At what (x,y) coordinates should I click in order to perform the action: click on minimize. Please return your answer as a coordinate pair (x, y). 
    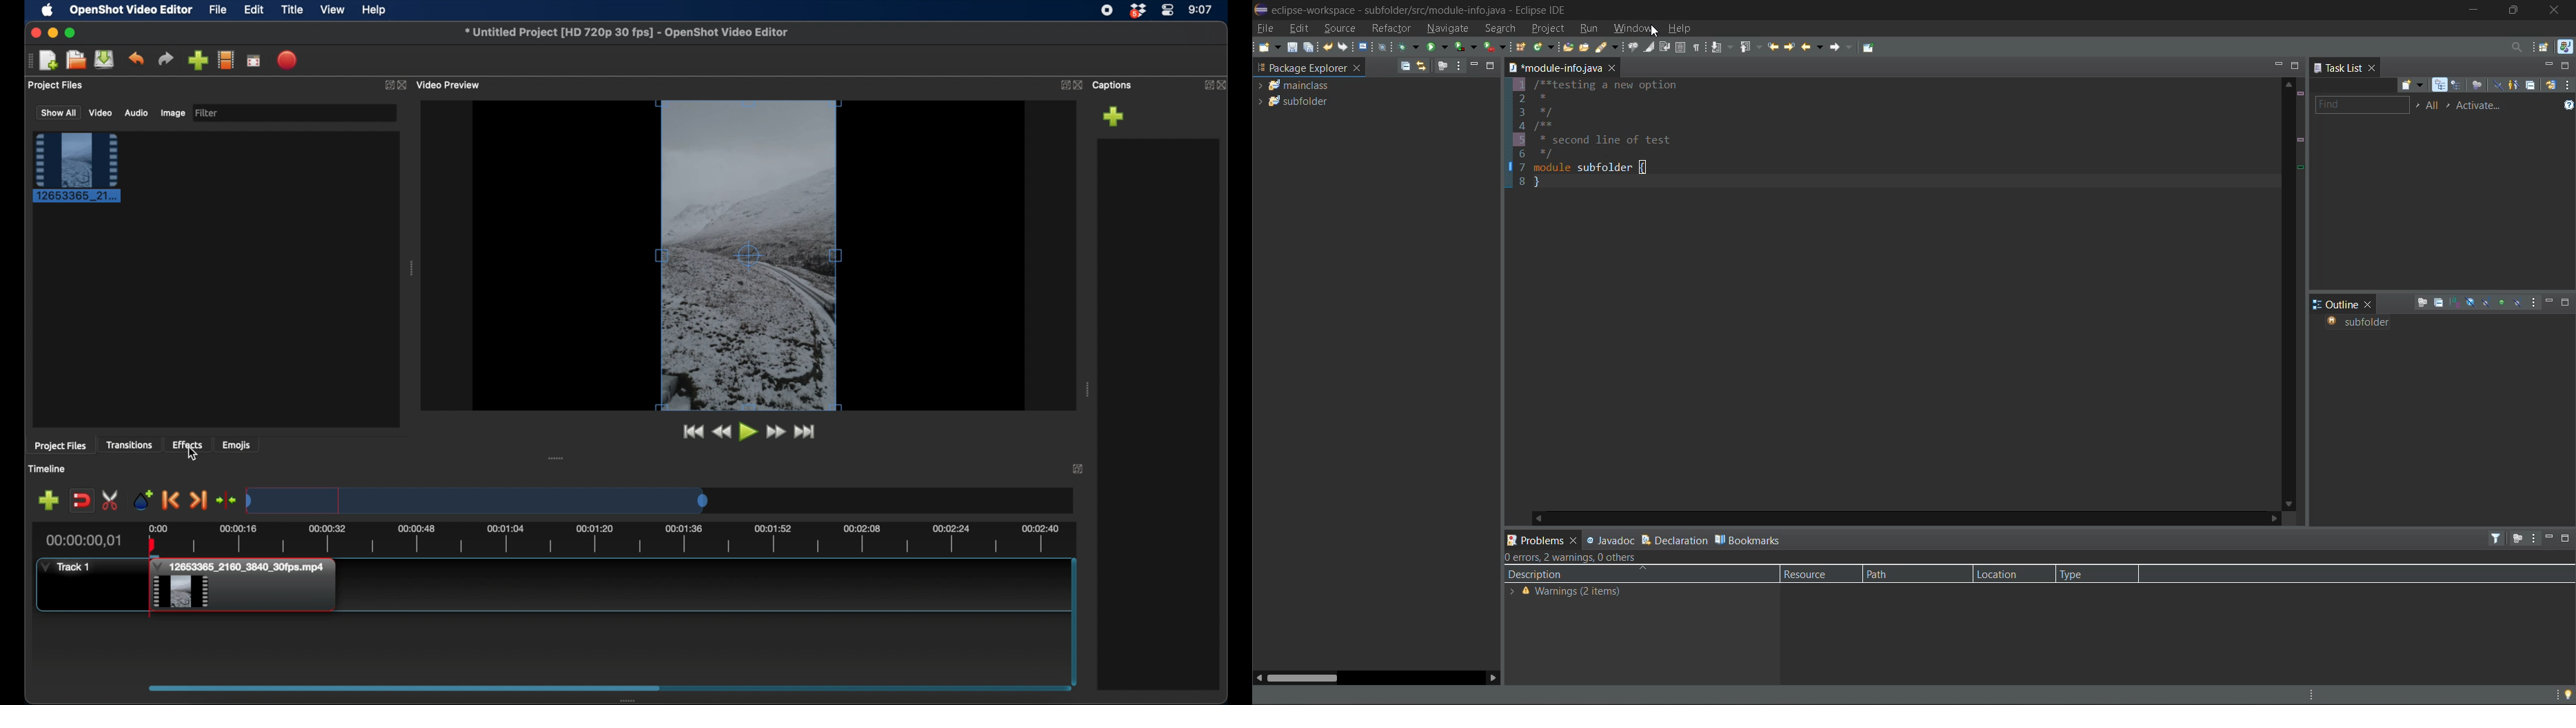
    Looking at the image, I should click on (54, 33).